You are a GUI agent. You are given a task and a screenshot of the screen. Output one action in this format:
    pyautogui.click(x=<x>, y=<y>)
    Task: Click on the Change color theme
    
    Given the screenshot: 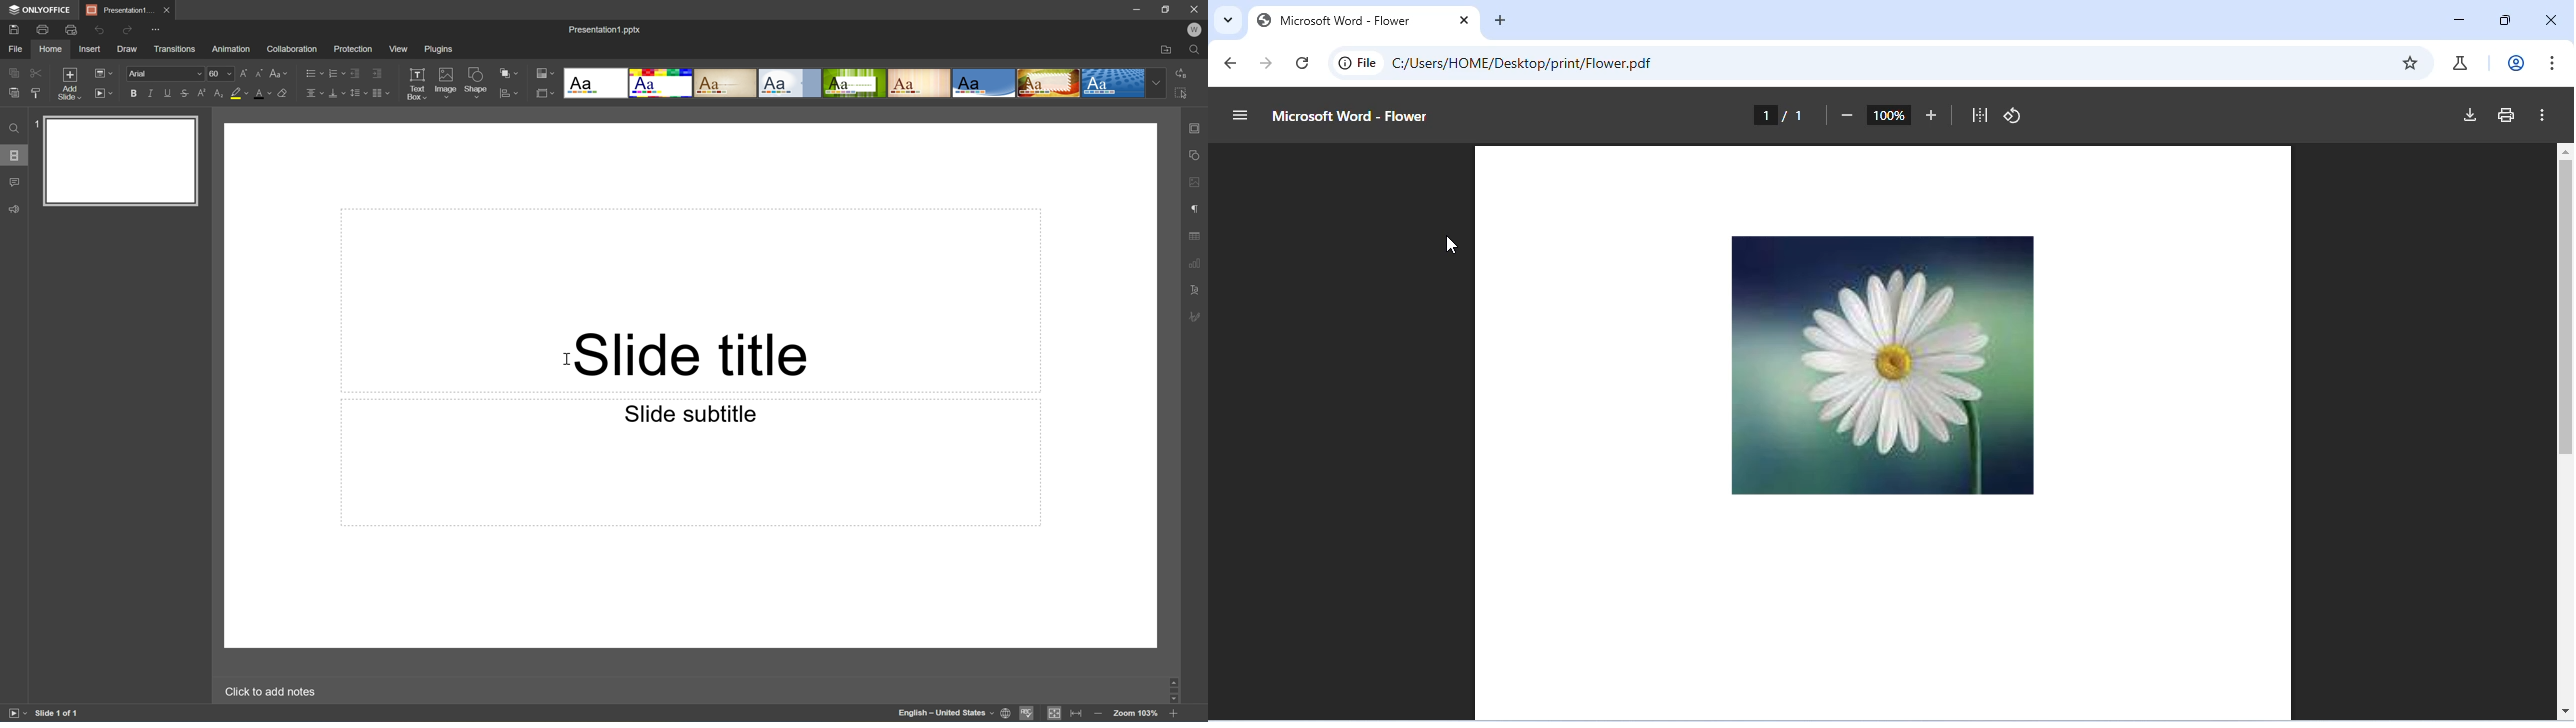 What is the action you would take?
    pyautogui.click(x=545, y=72)
    